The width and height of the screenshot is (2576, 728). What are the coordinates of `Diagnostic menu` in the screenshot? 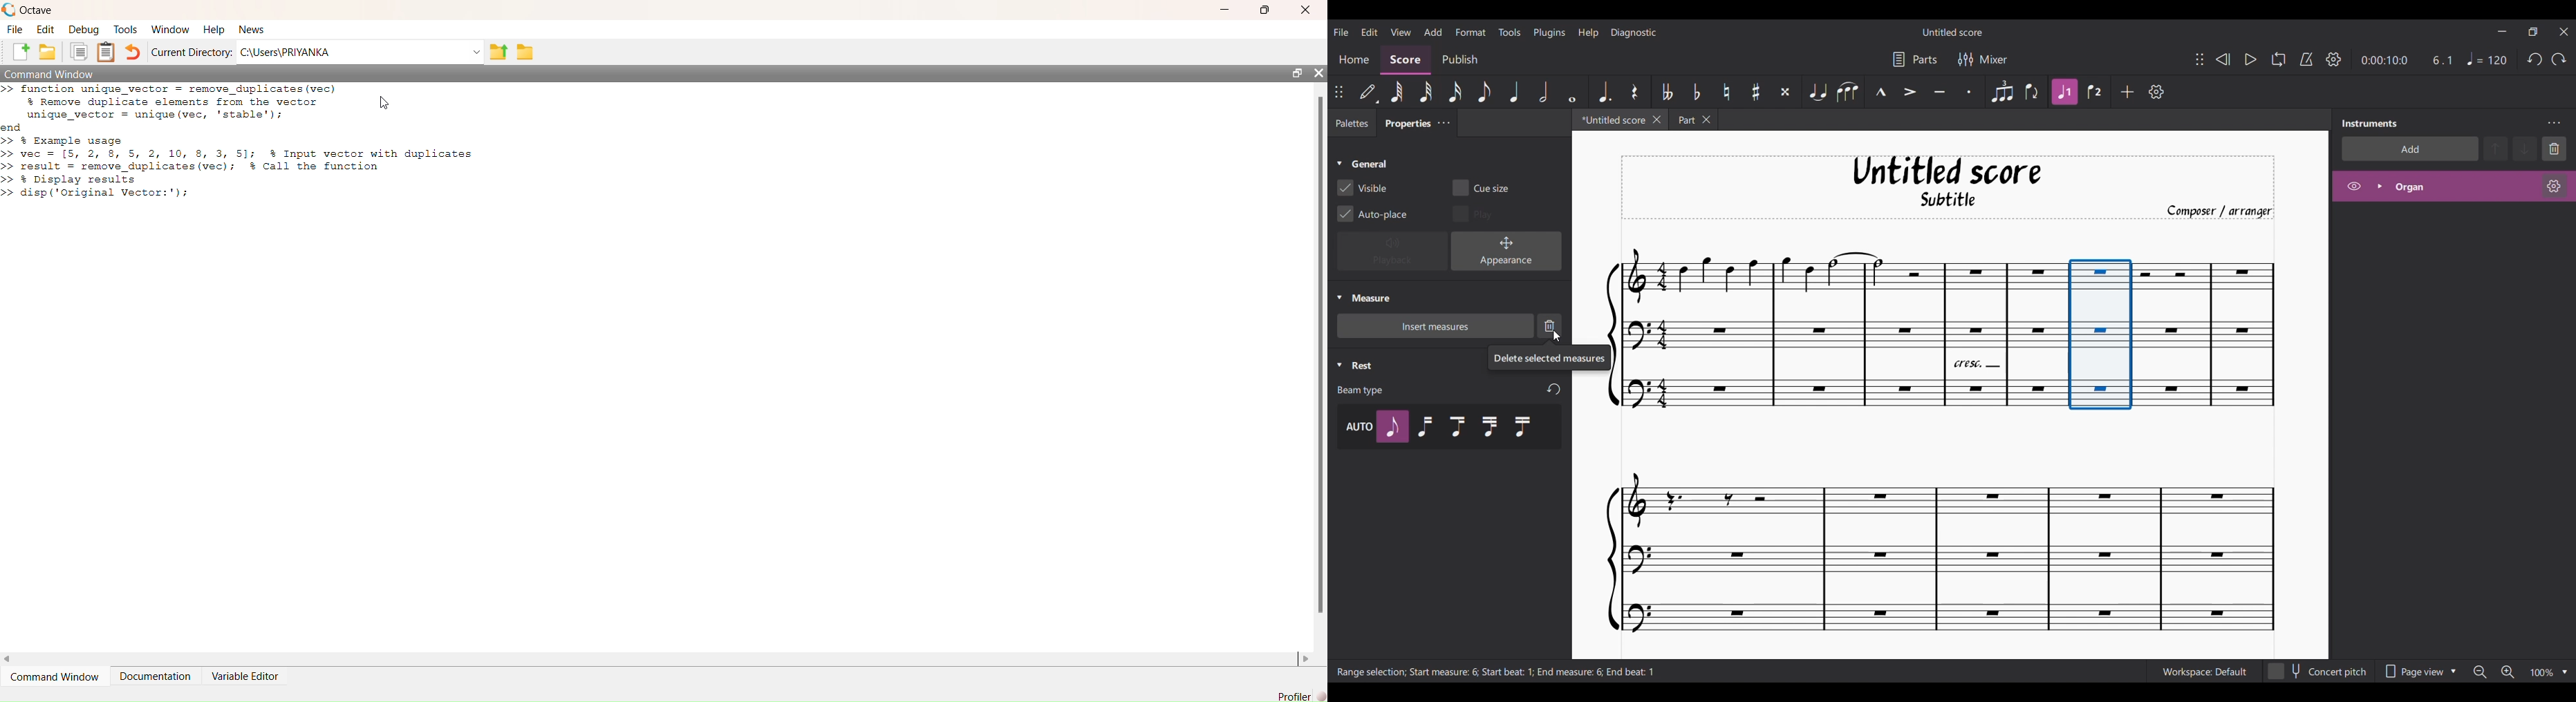 It's located at (1634, 32).